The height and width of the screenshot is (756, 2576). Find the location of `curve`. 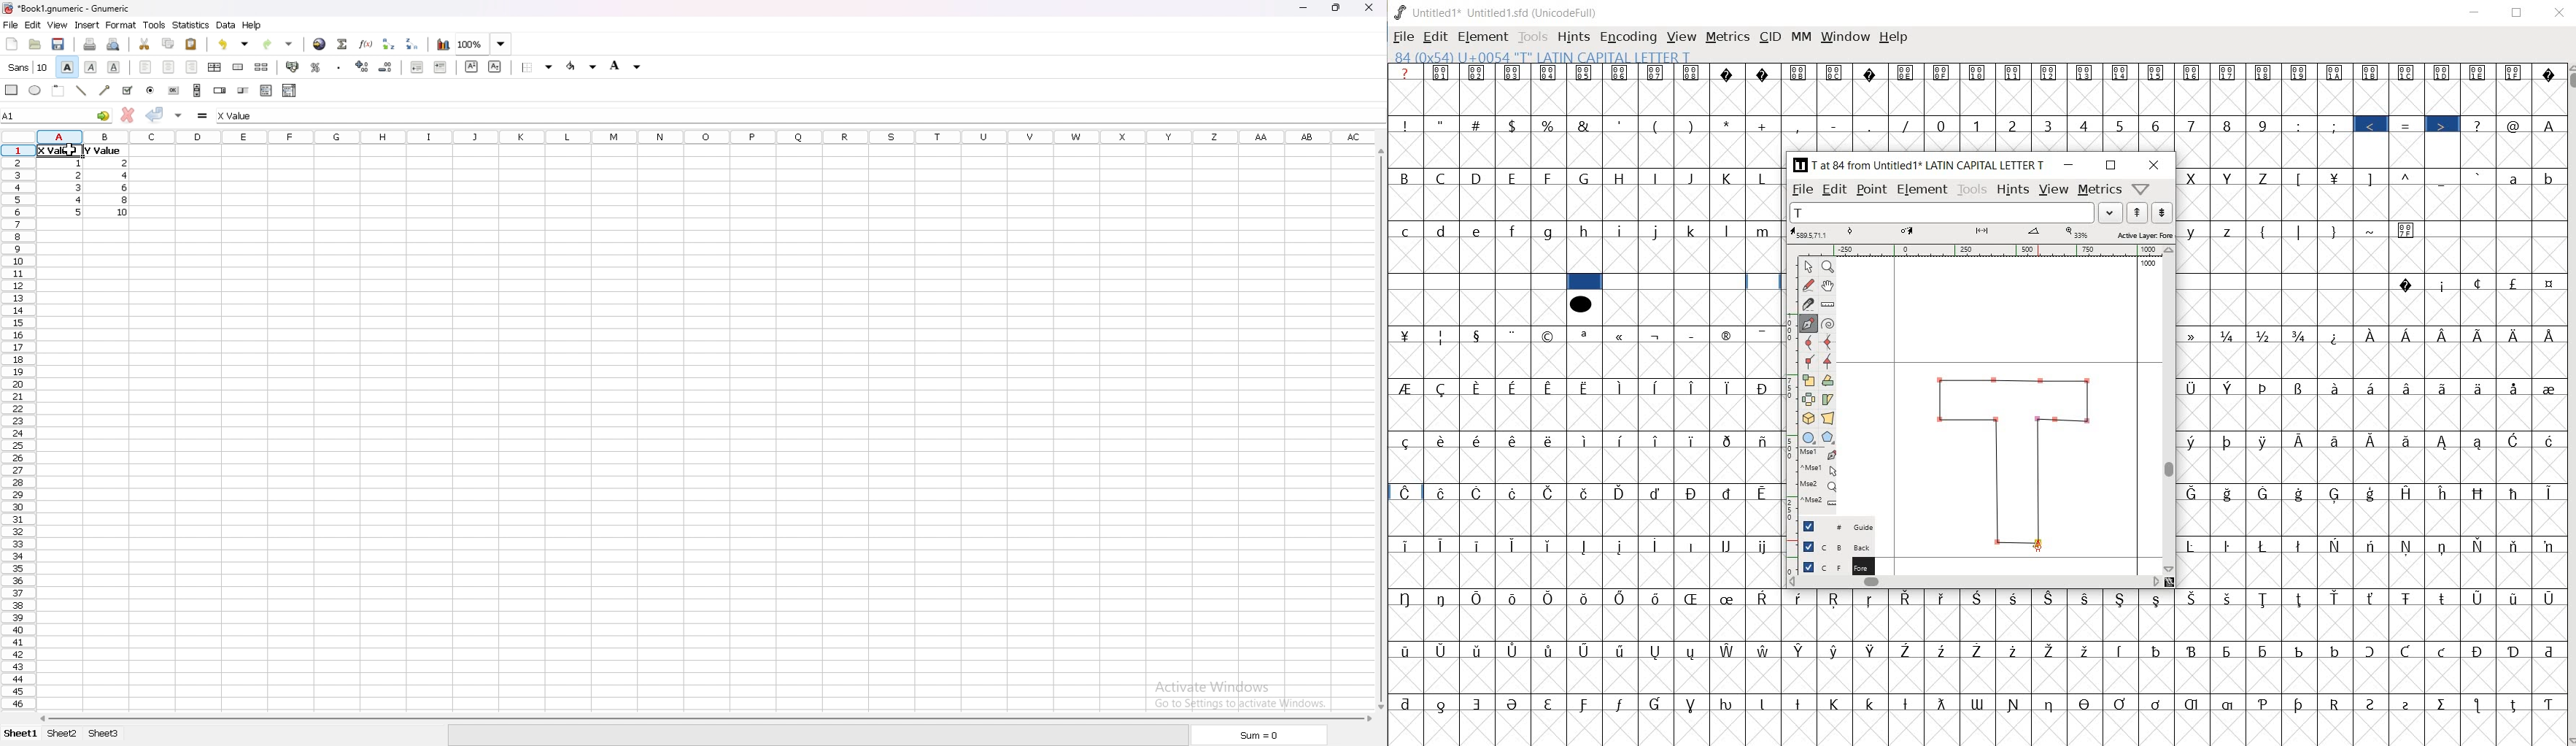

curve is located at coordinates (1808, 343).